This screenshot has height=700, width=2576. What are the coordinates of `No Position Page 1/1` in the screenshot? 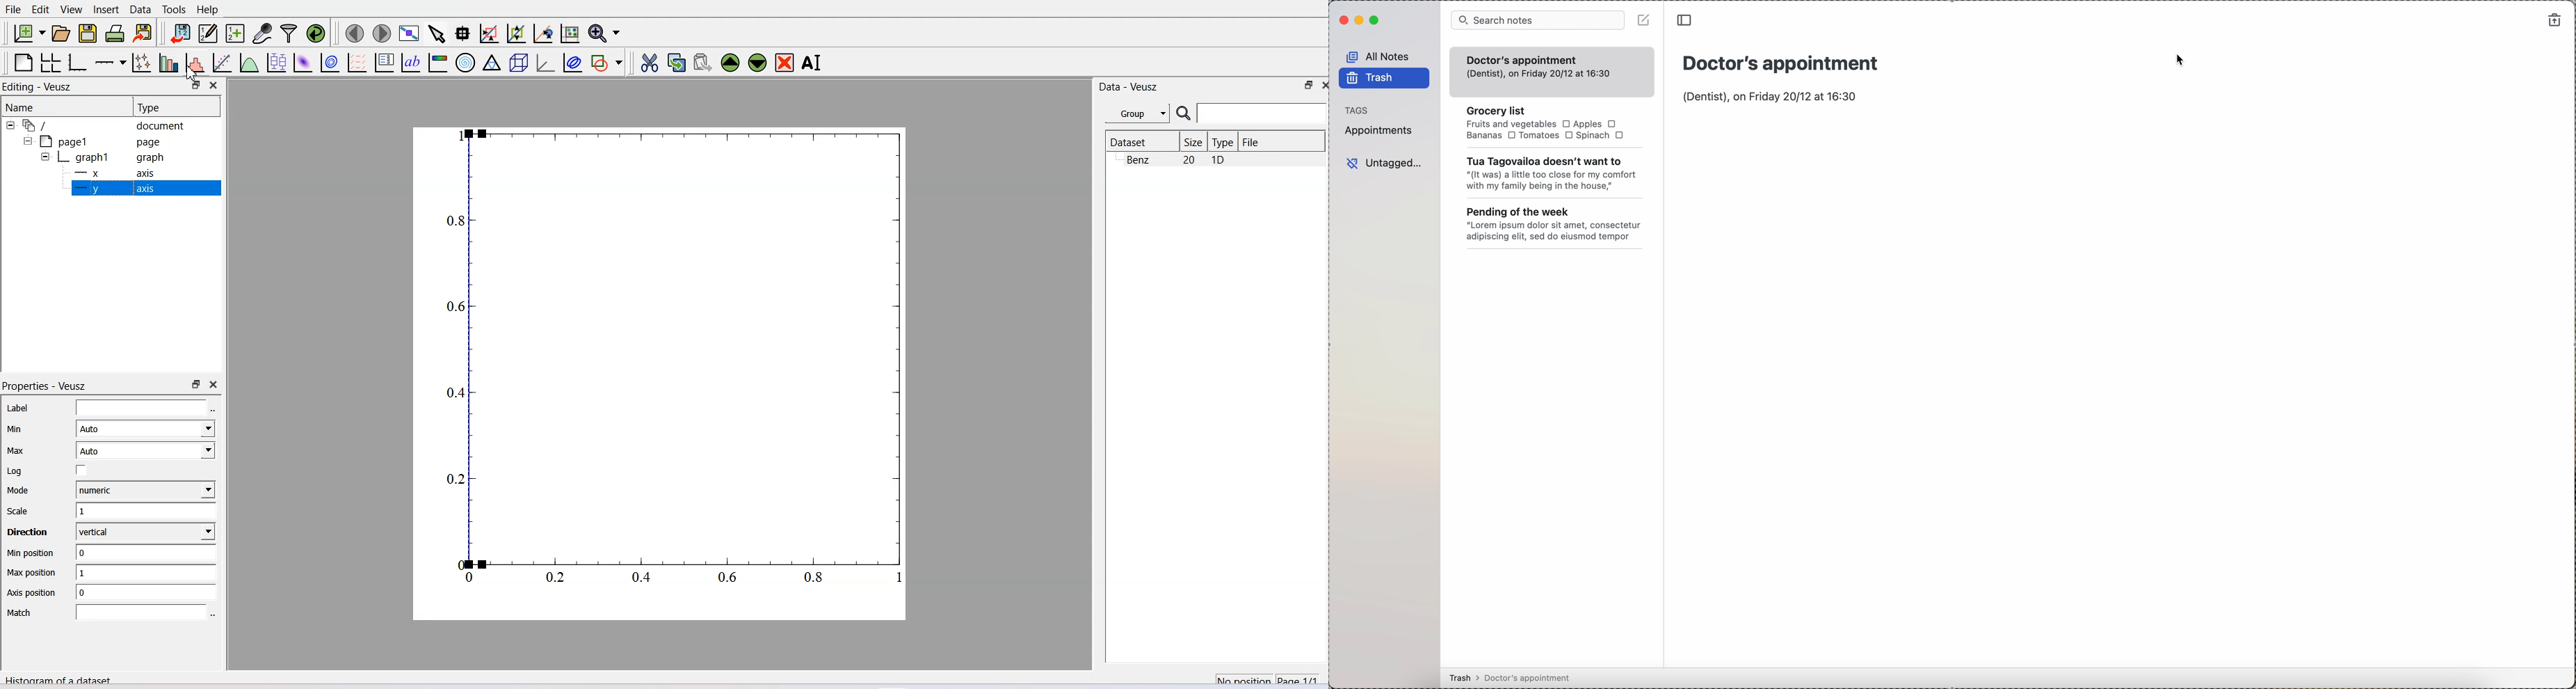 It's located at (1266, 678).